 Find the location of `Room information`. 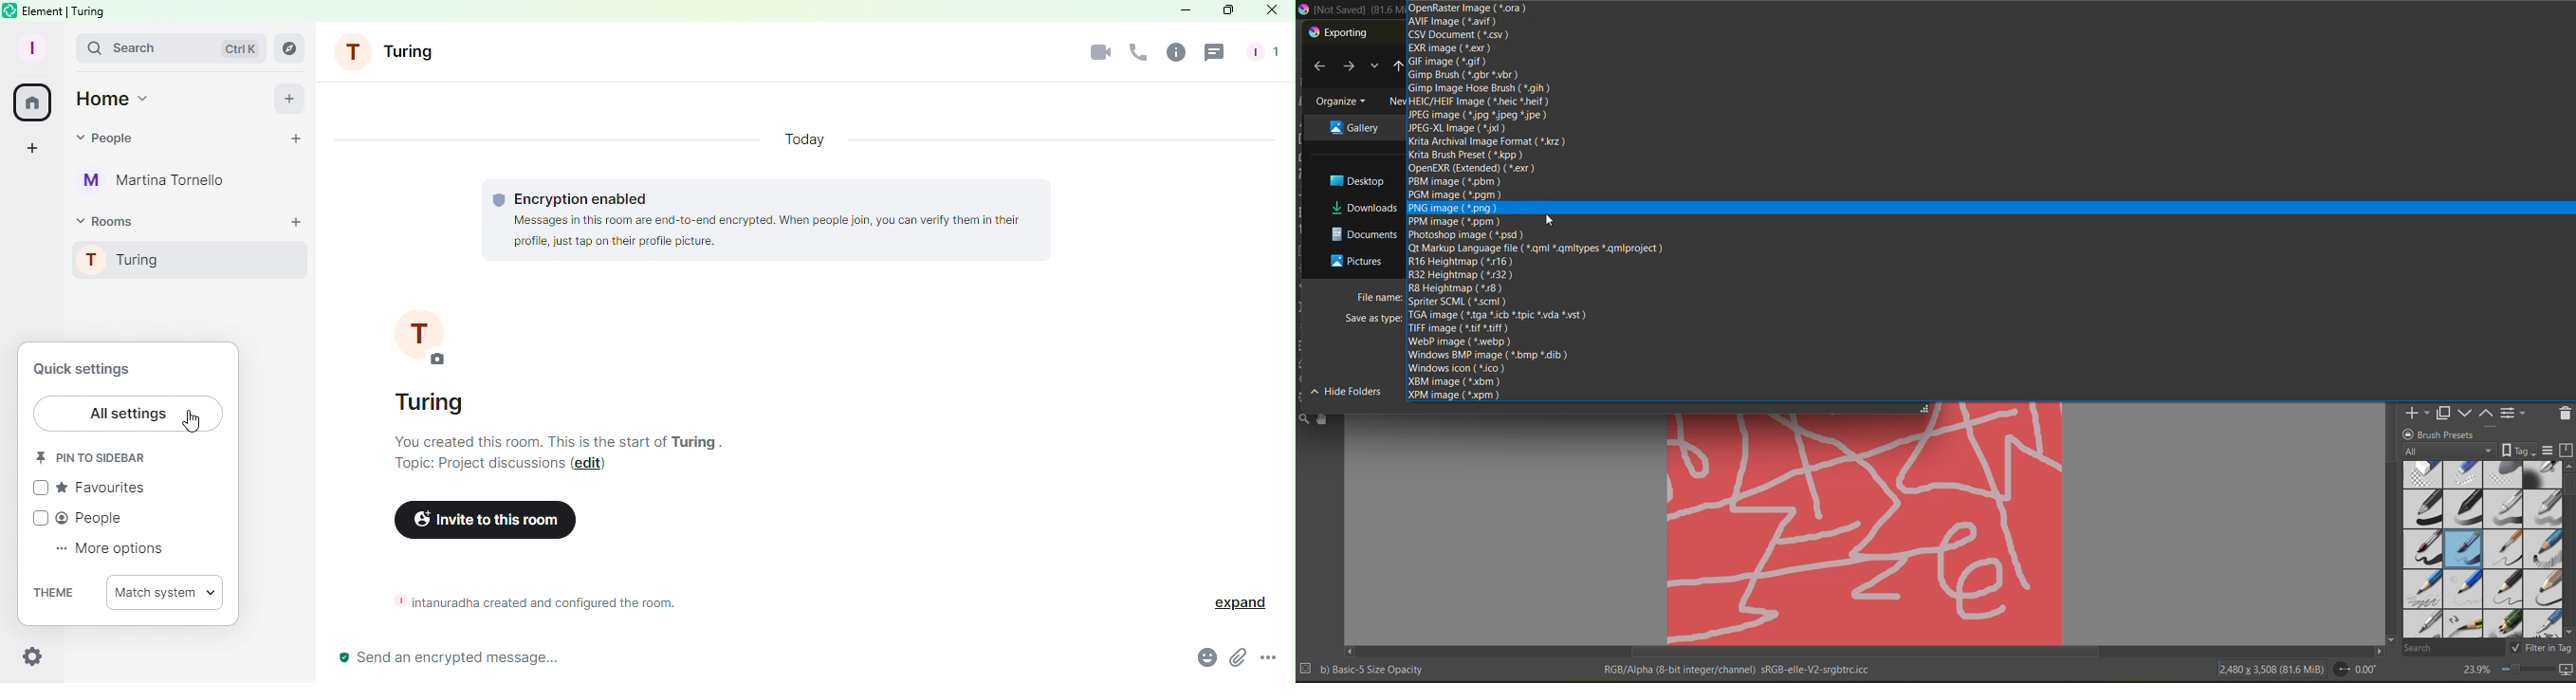

Room information is located at coordinates (530, 600).